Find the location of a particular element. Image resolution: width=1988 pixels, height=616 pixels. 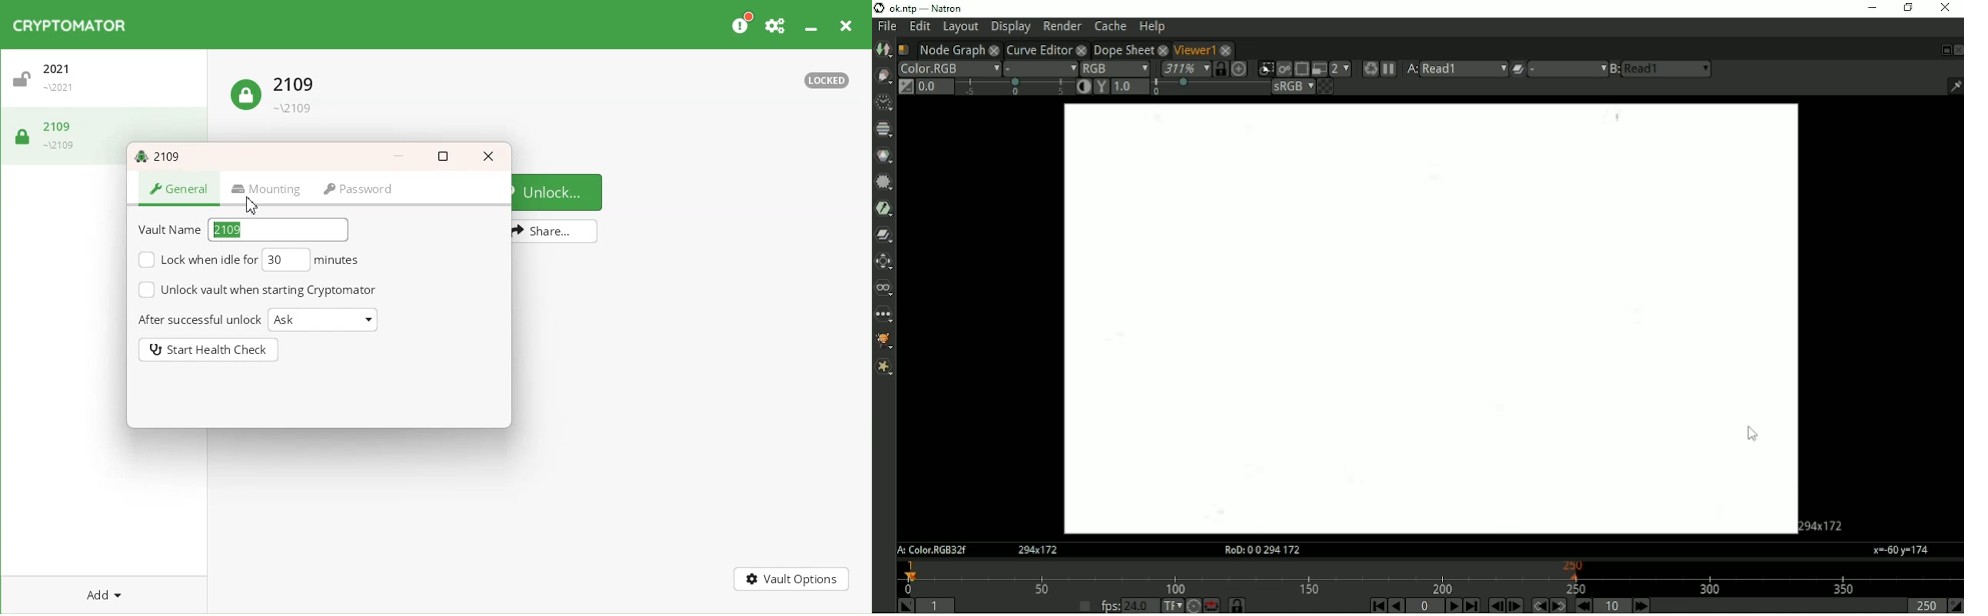

Start Health Check is located at coordinates (209, 350).